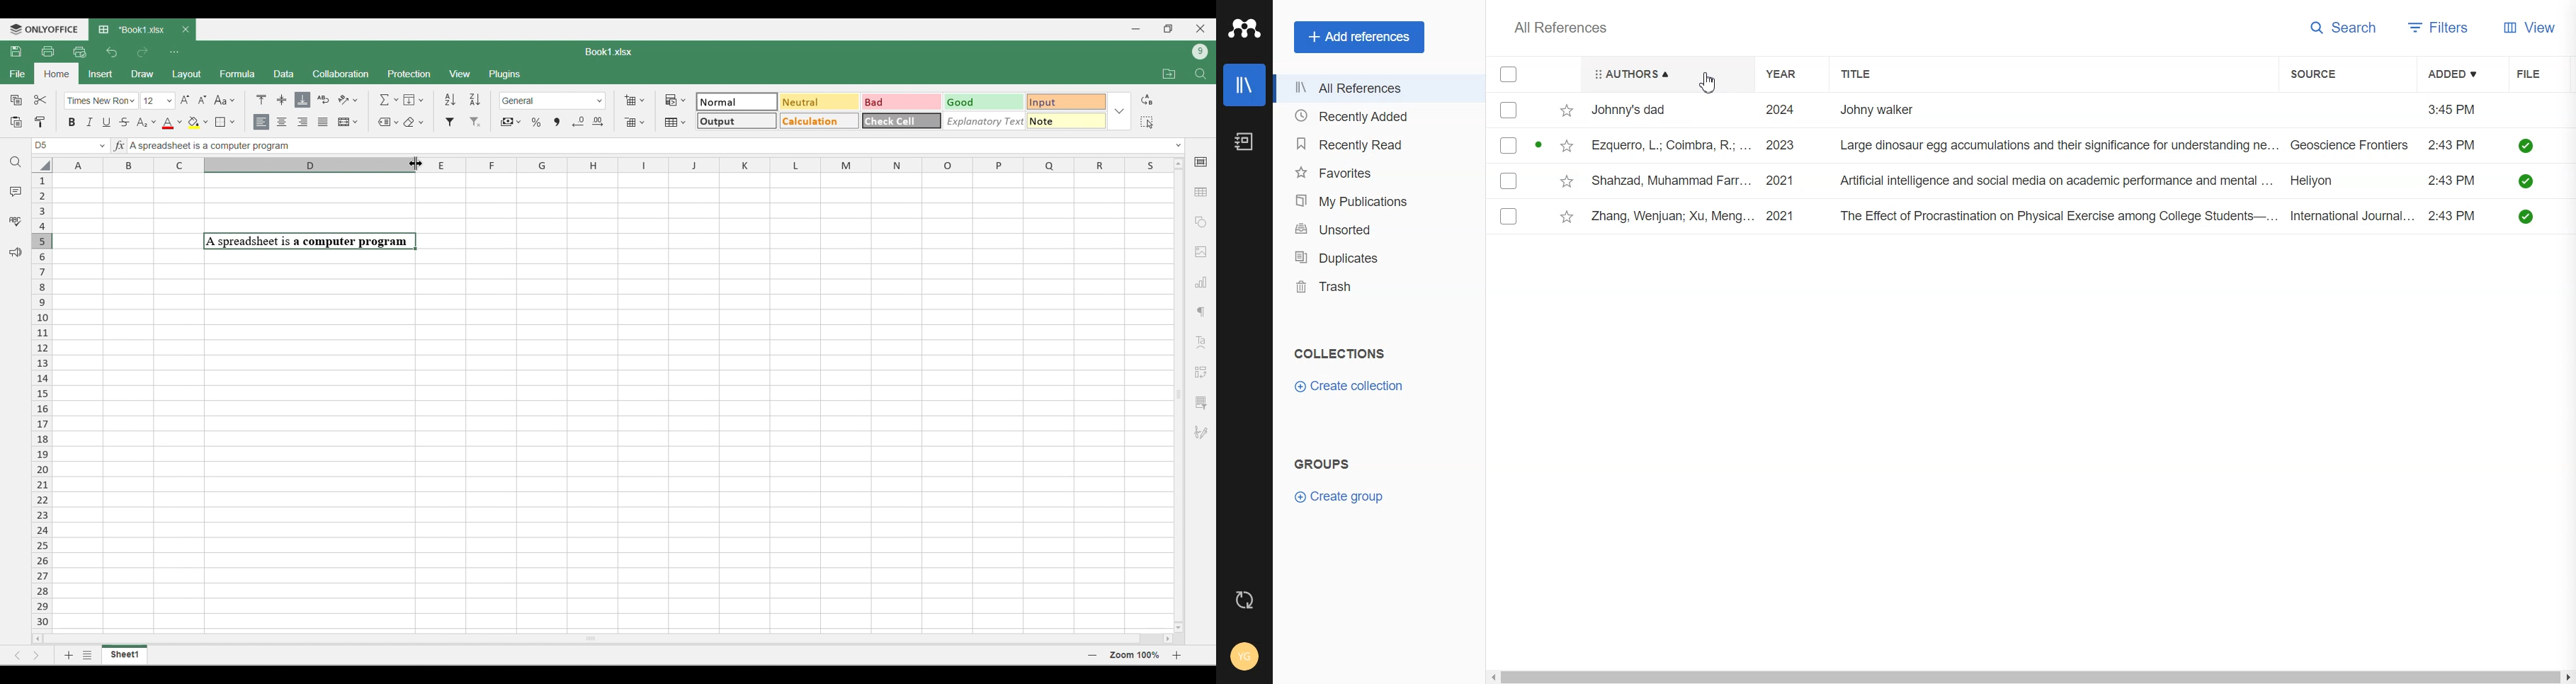  Describe the element at coordinates (2439, 28) in the screenshot. I see `Filters` at that location.